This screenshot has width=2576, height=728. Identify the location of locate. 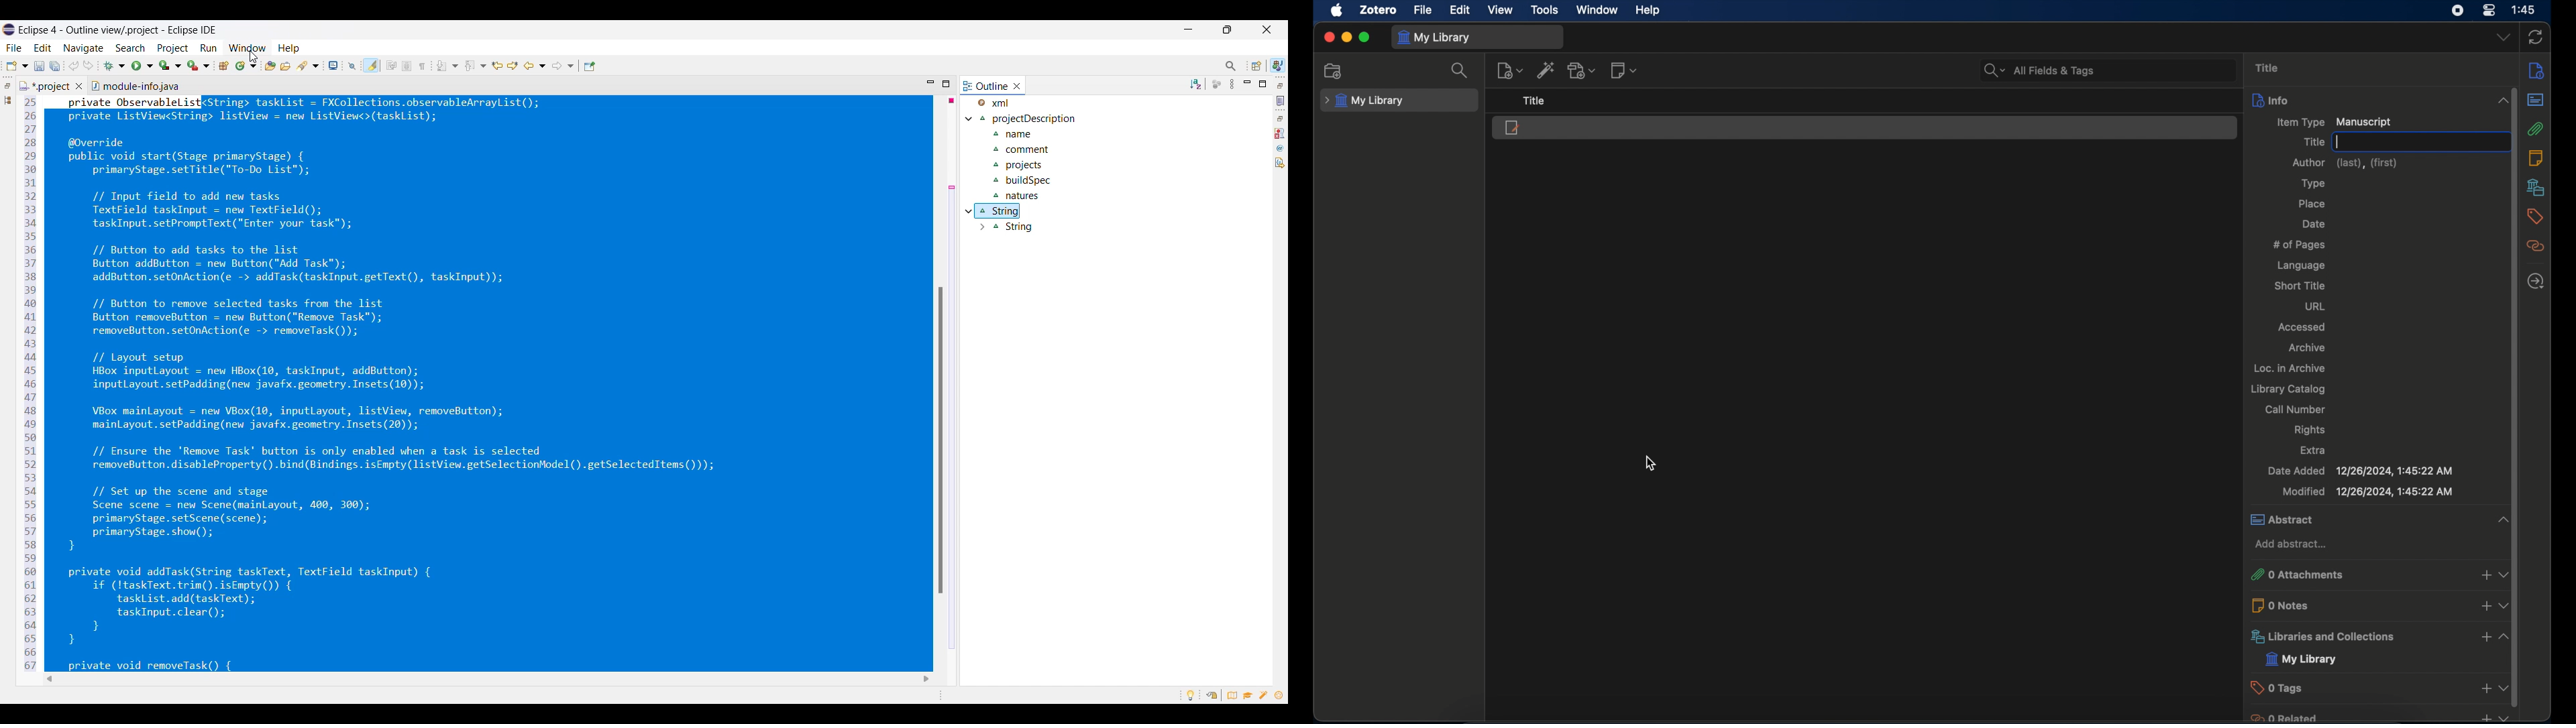
(2535, 282).